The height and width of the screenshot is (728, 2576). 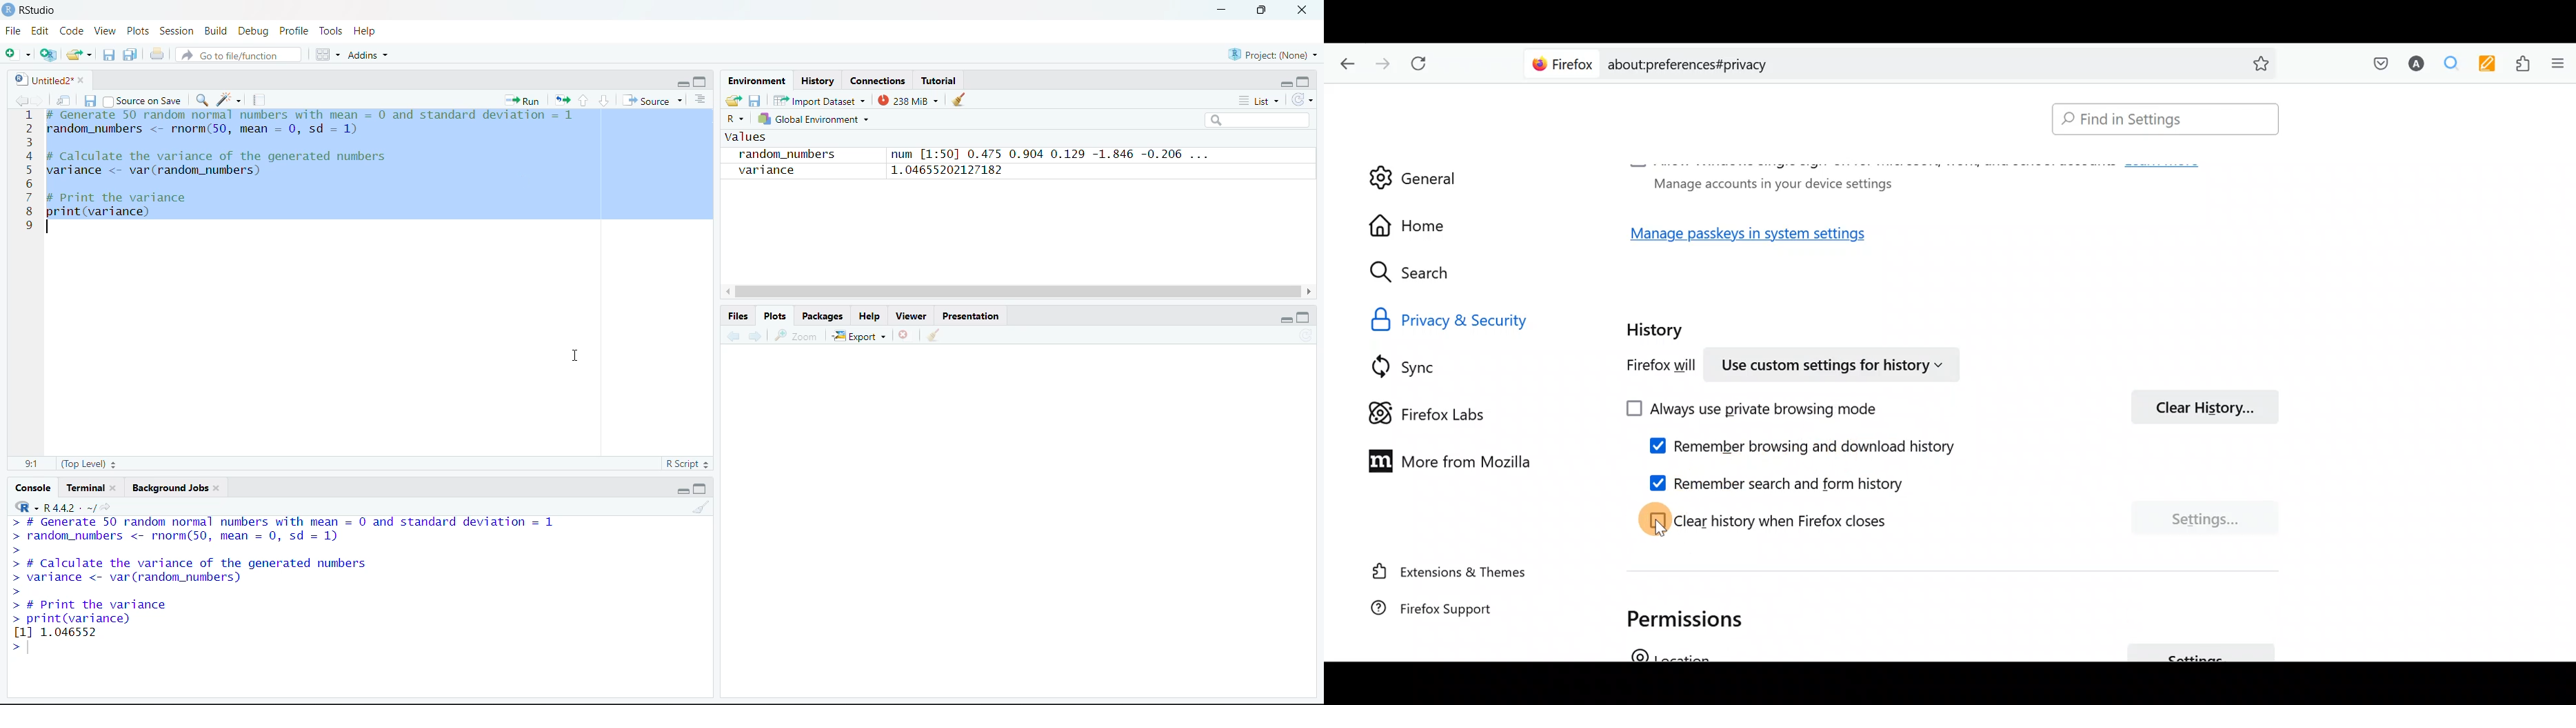 I want to click on close, so click(x=85, y=80).